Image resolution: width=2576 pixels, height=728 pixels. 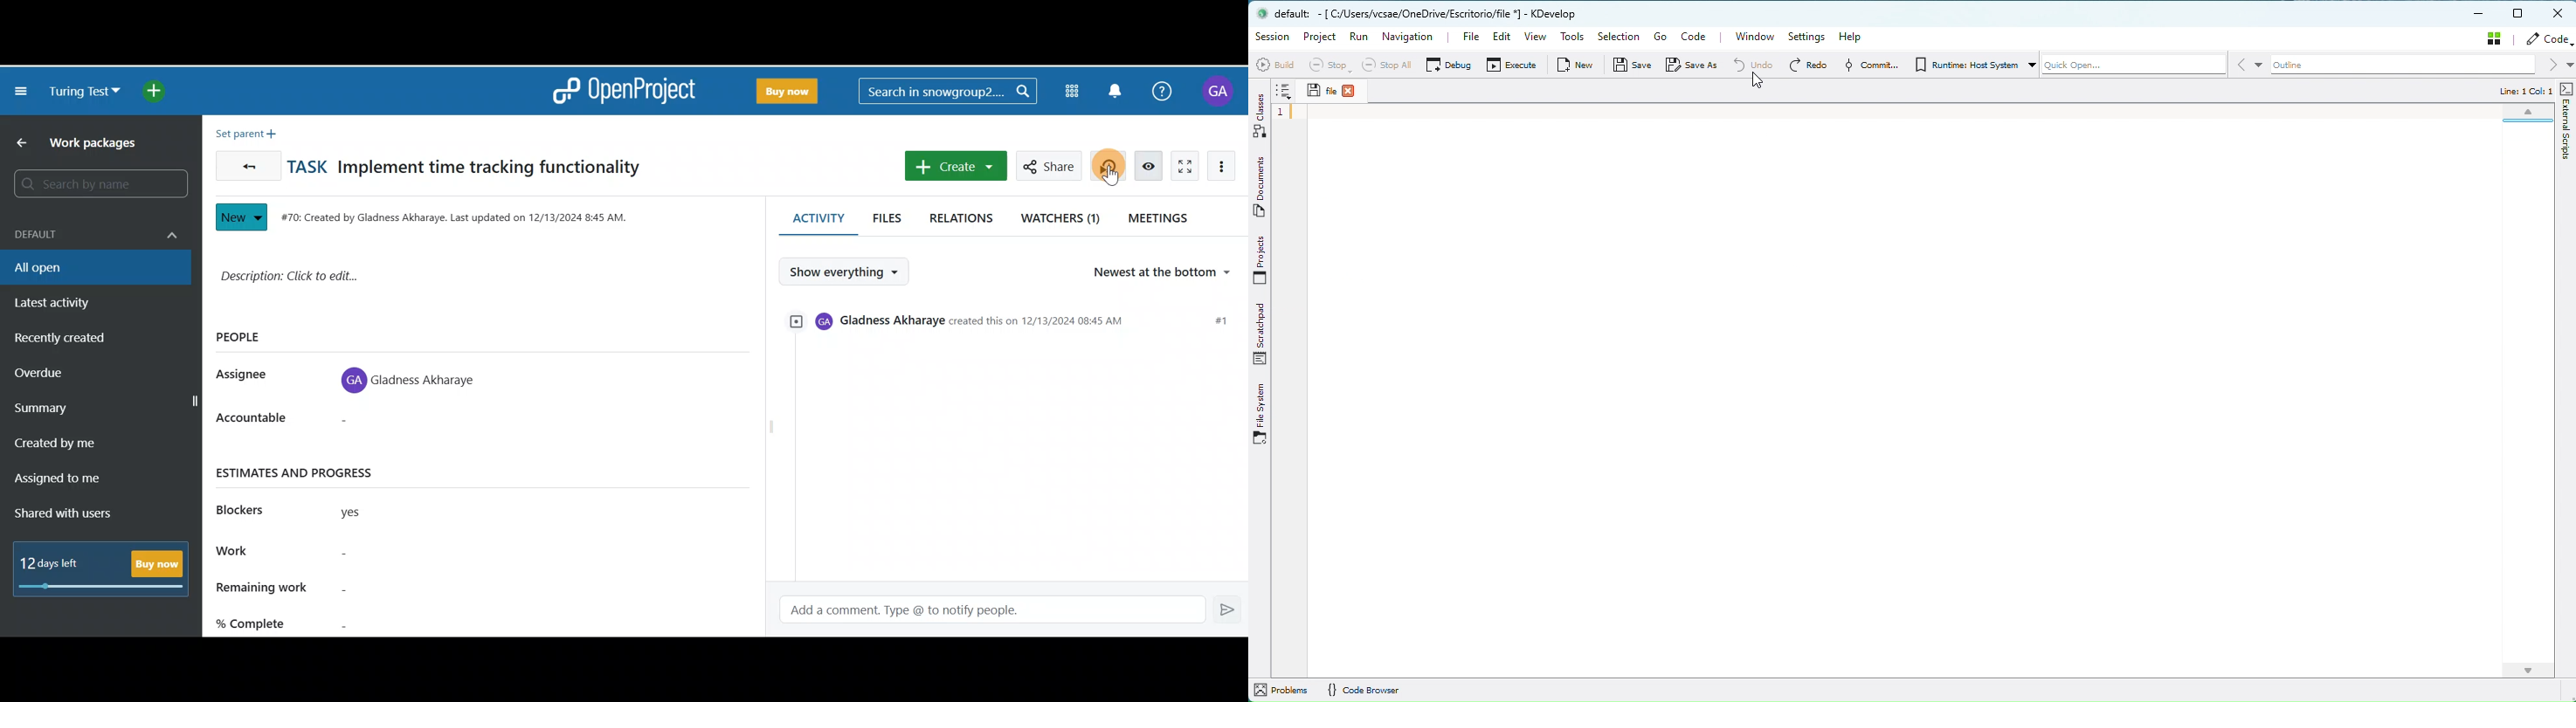 I want to click on OpenProject, so click(x=624, y=91).